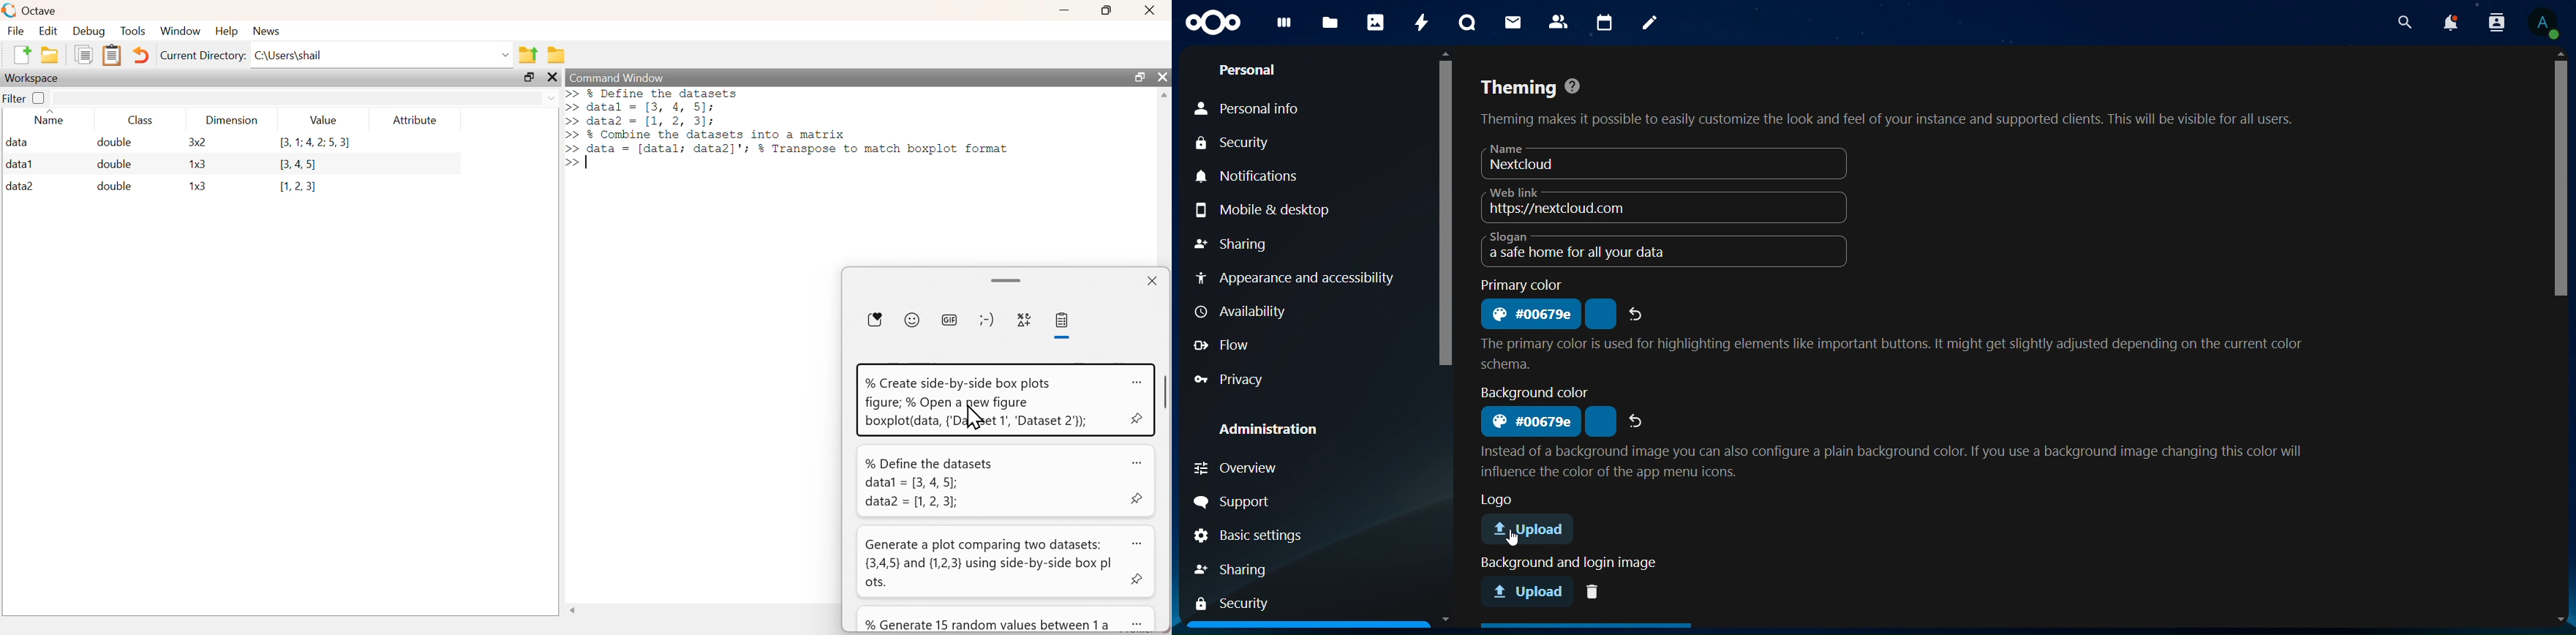 The width and height of the screenshot is (2576, 644). I want to click on primary color, so click(1531, 313).